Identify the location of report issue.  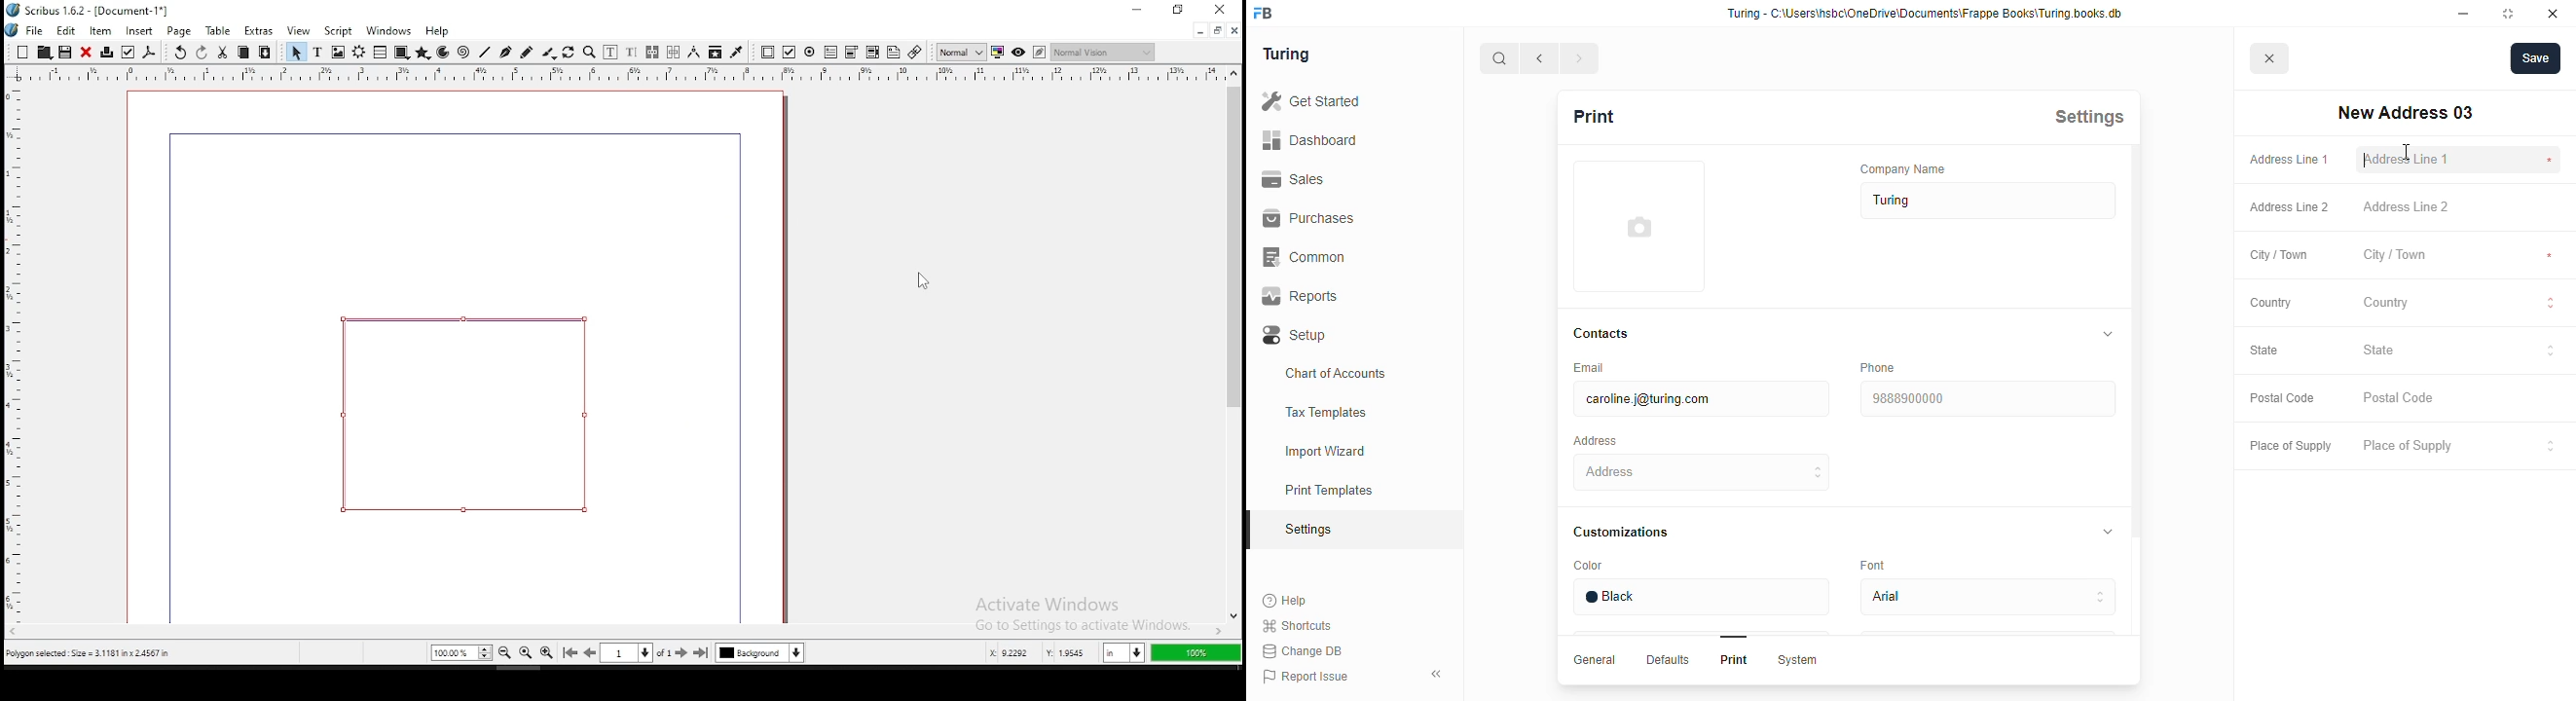
(1306, 677).